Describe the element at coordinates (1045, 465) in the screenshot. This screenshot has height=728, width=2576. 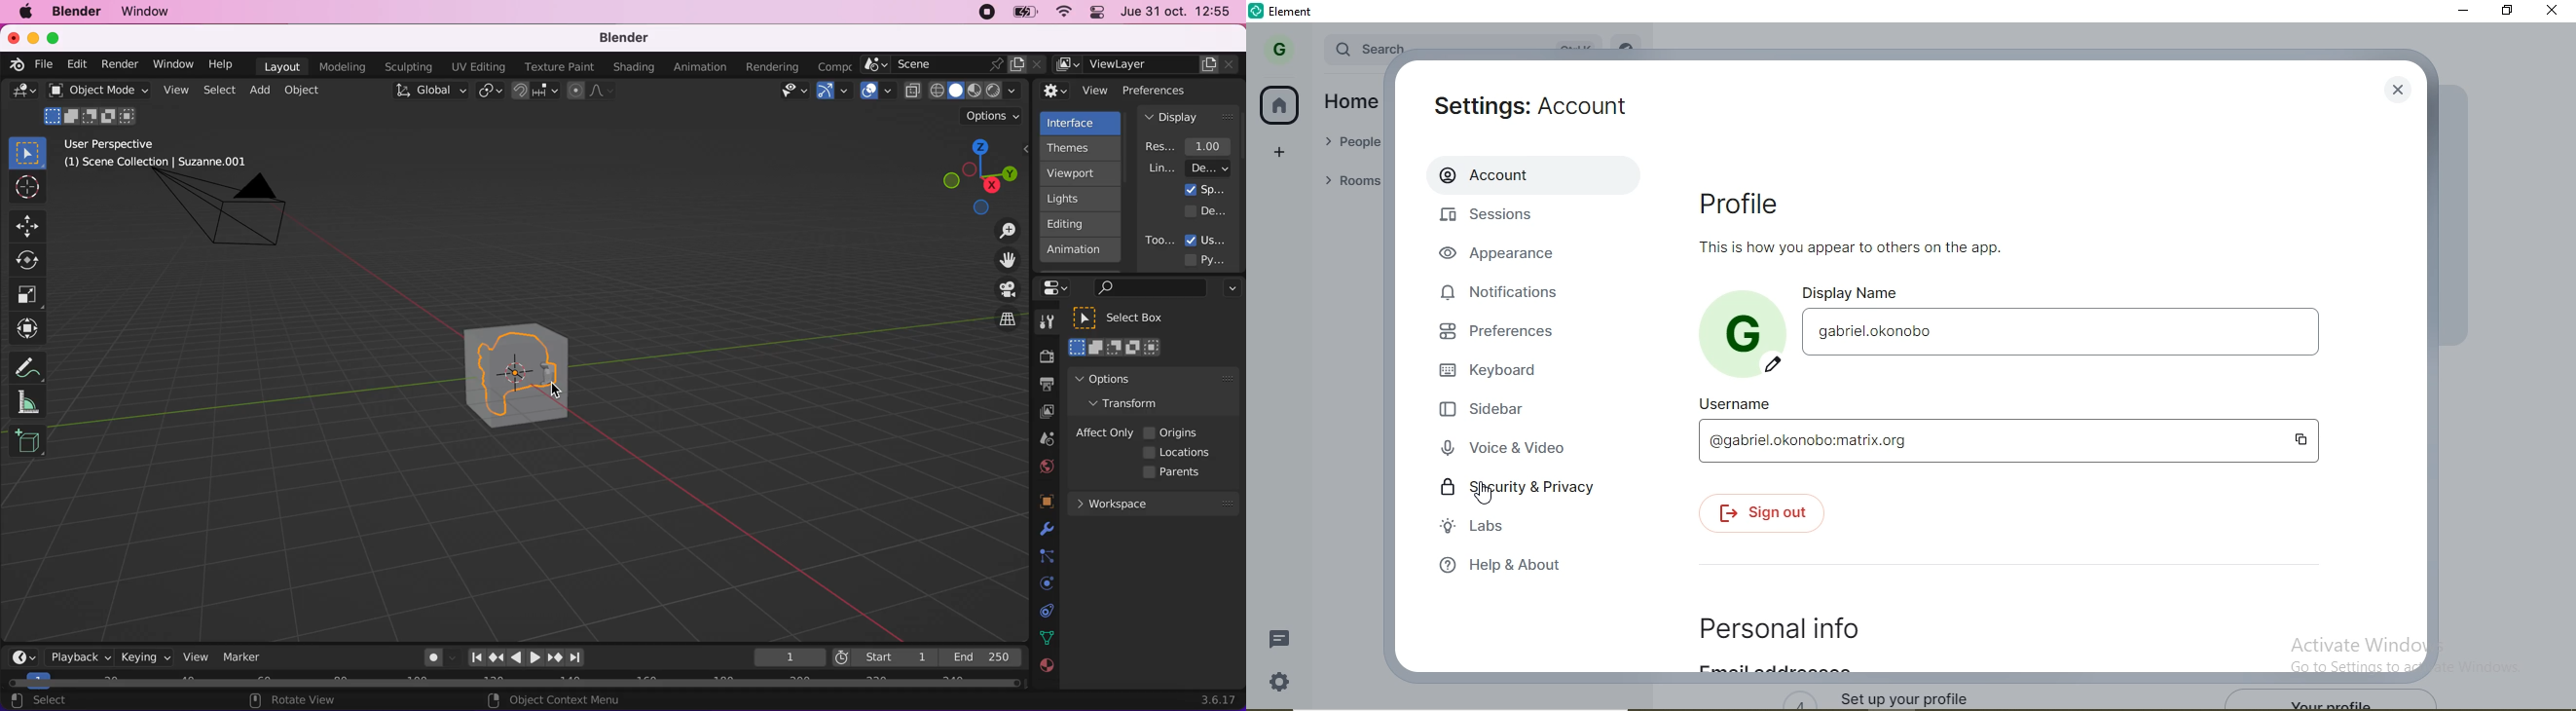
I see `world` at that location.